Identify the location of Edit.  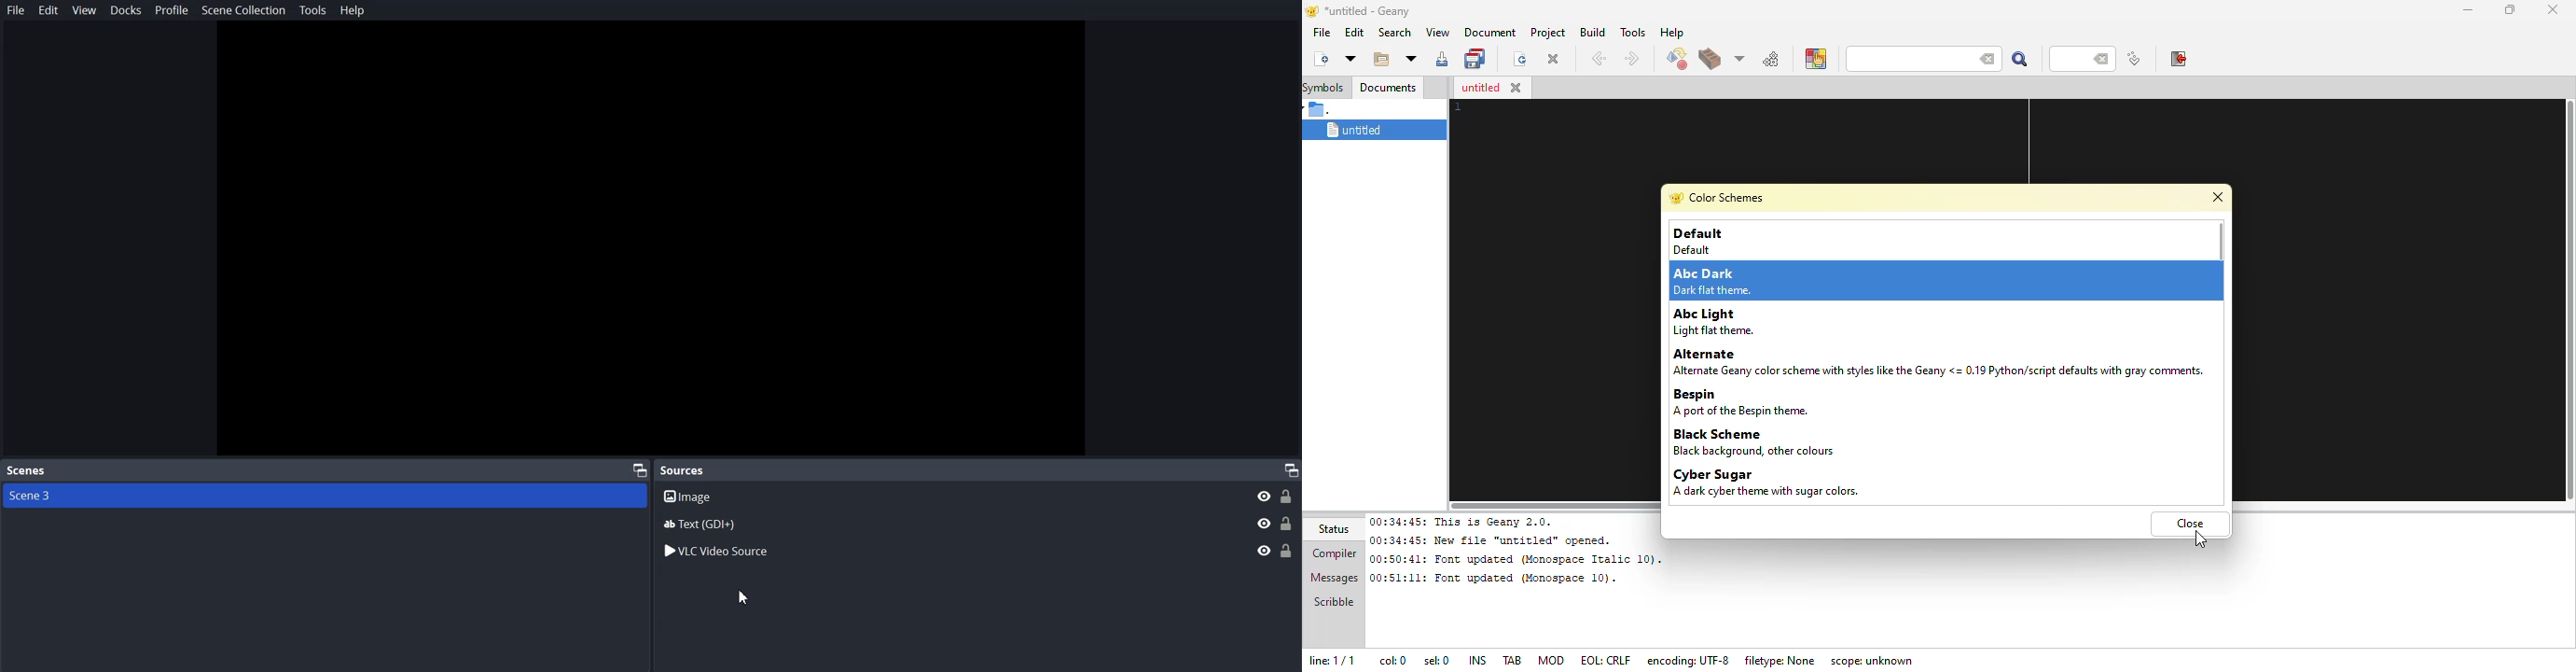
(49, 10).